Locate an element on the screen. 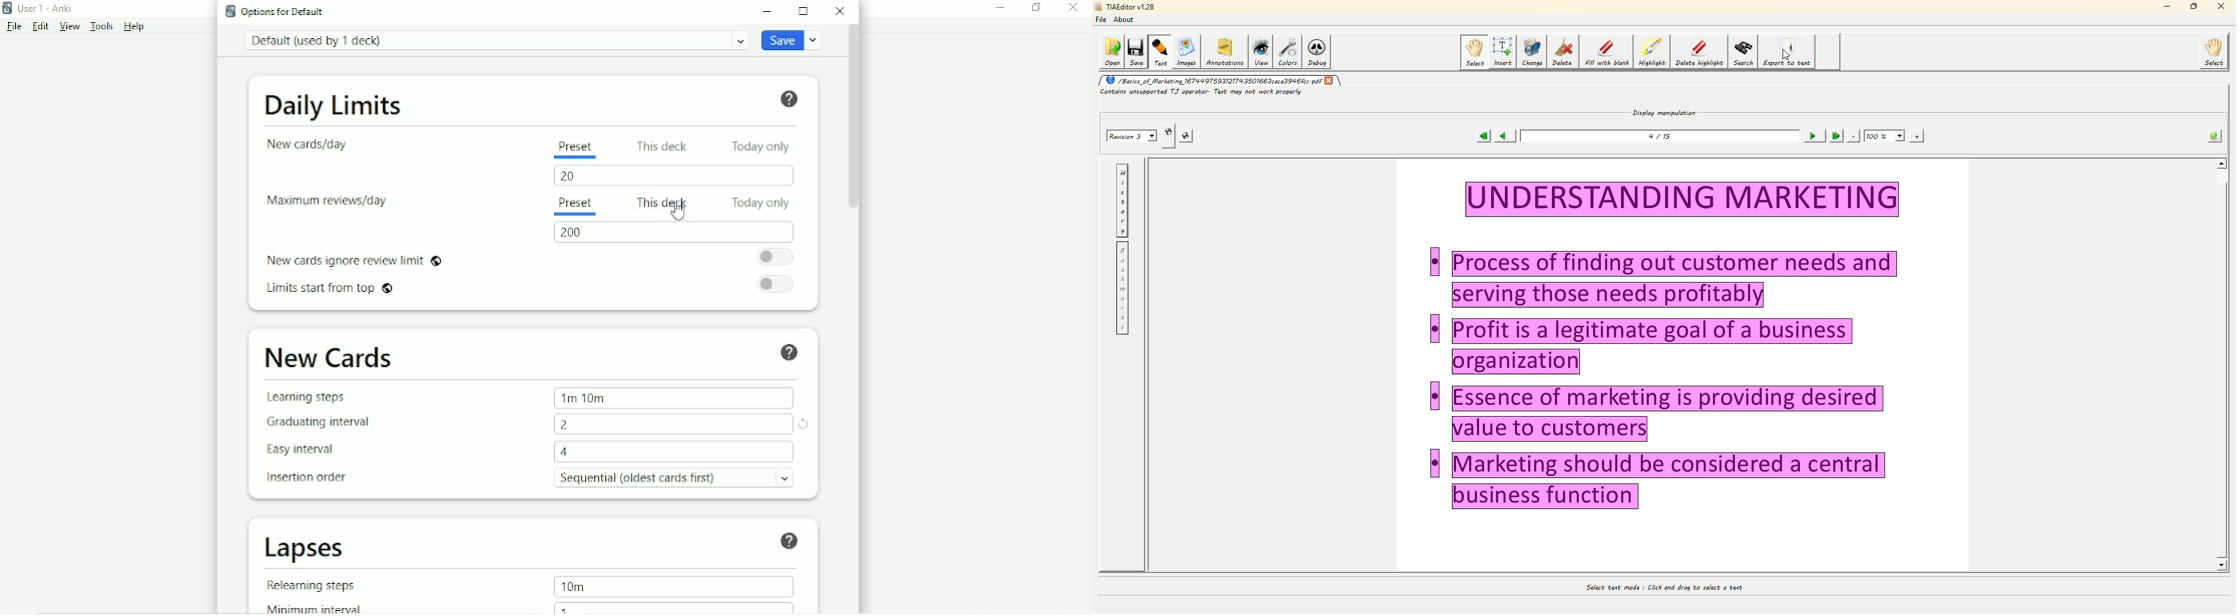  Restore down is located at coordinates (1035, 7).